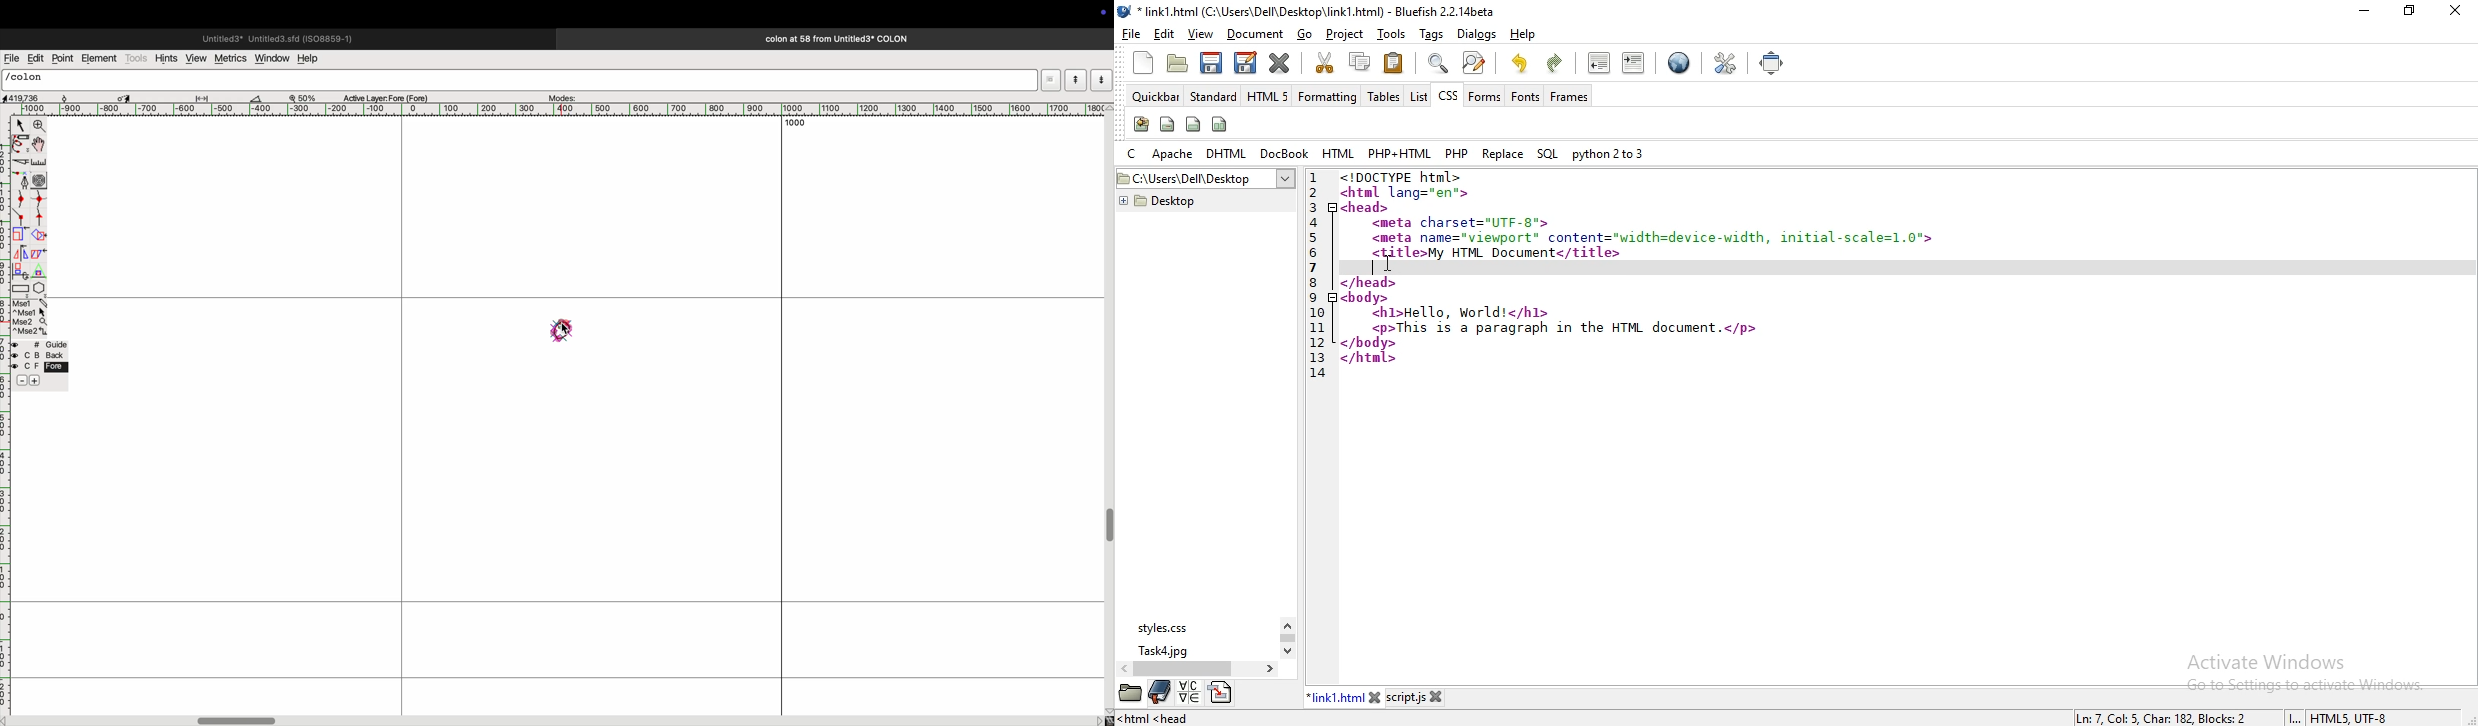 This screenshot has width=2492, height=728. I want to click on rectangle, so click(21, 288).